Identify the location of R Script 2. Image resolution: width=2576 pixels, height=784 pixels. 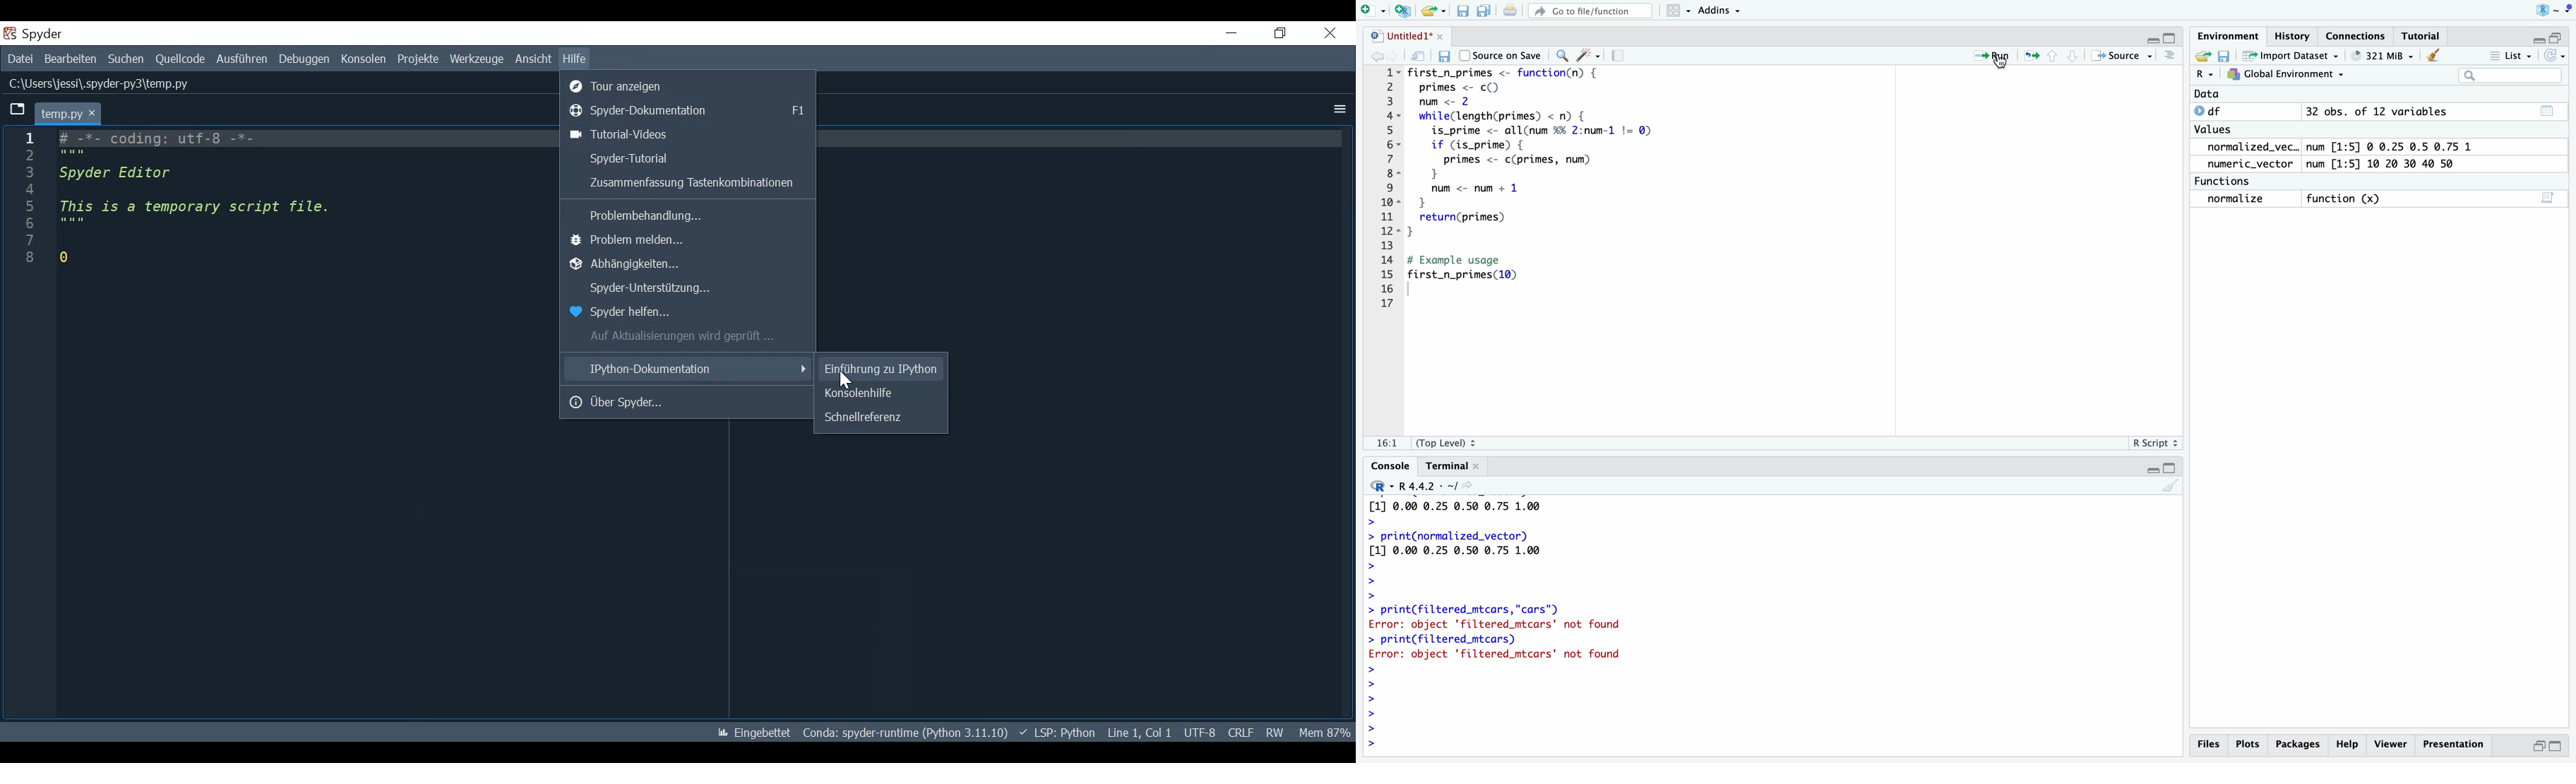
(2154, 441).